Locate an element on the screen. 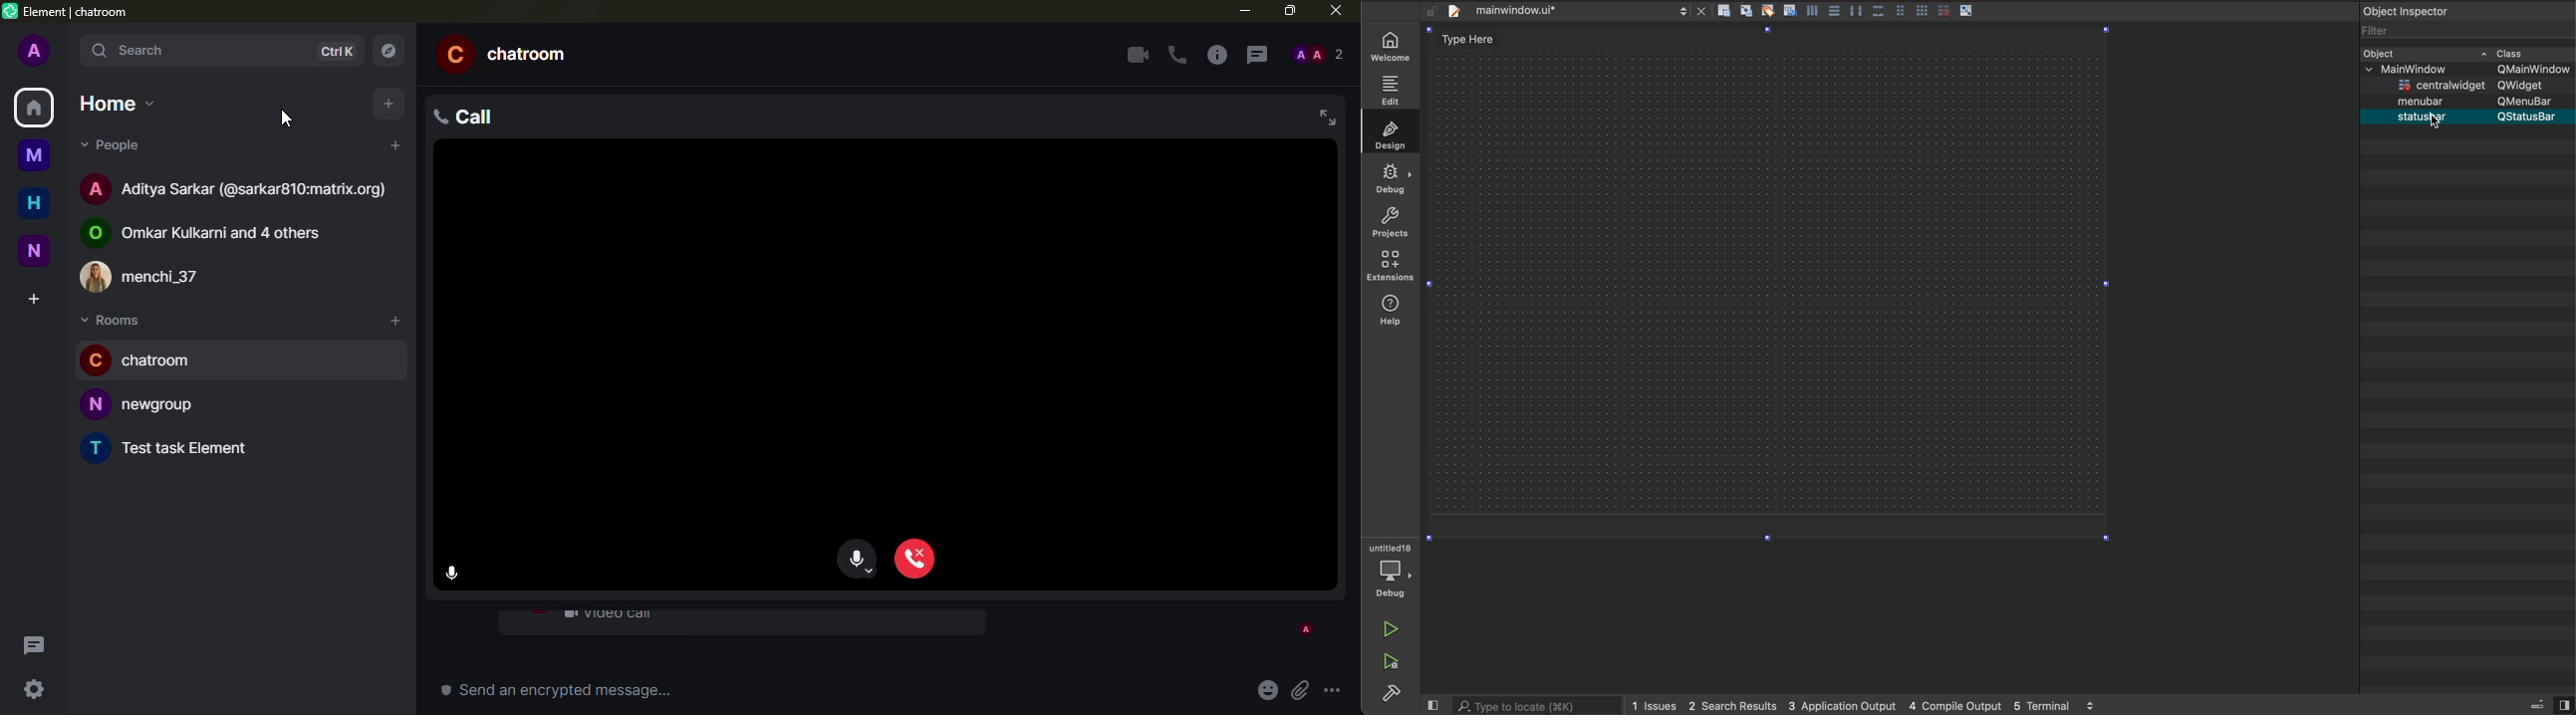 The height and width of the screenshot is (728, 2576). quick settings is located at coordinates (35, 693).